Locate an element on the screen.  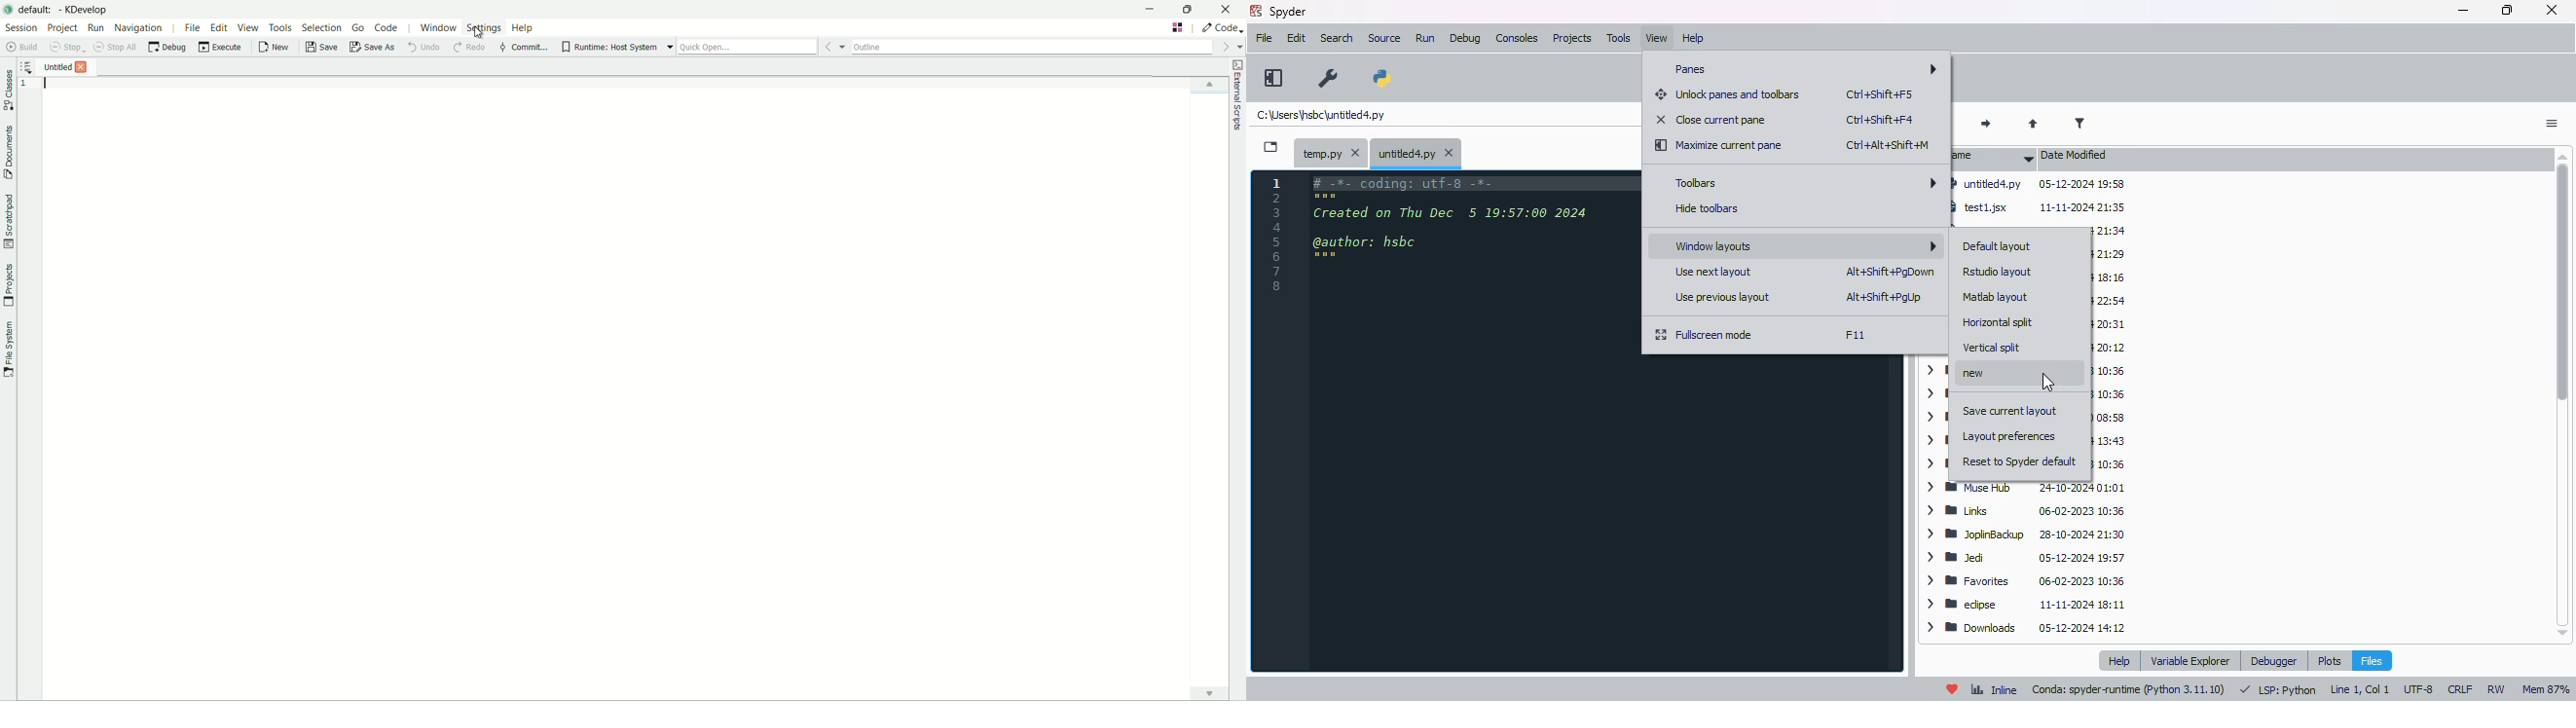
spyder is located at coordinates (1289, 11).